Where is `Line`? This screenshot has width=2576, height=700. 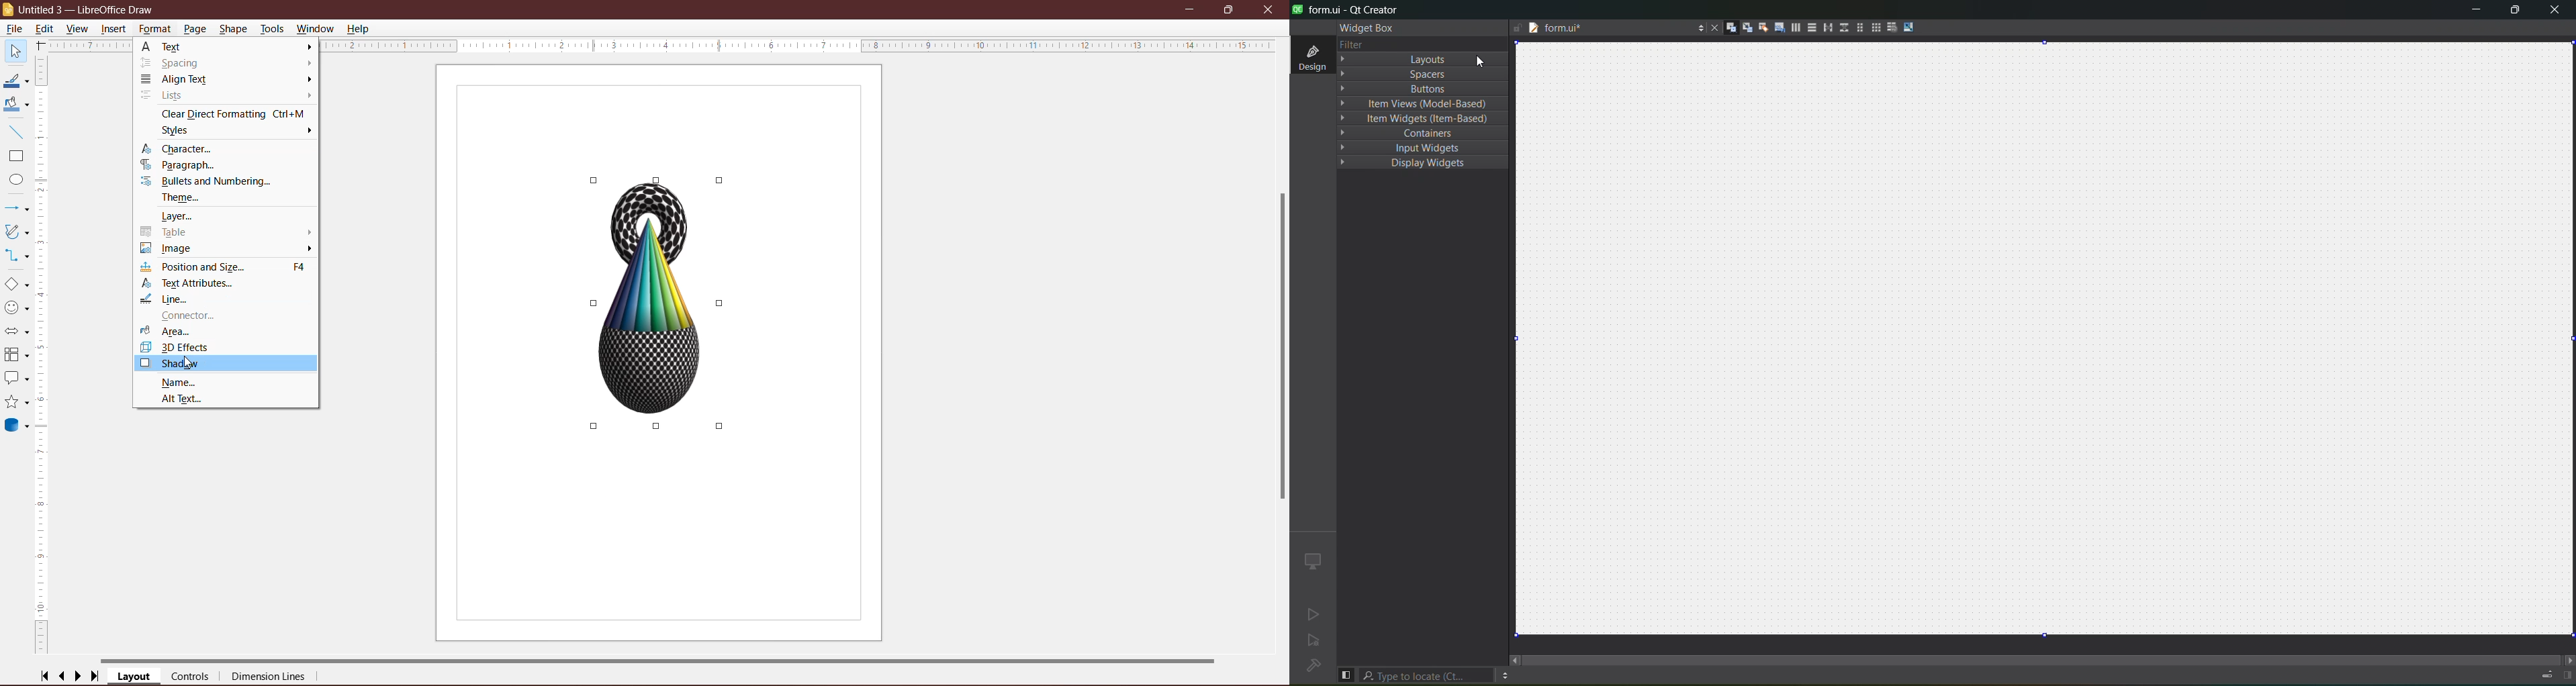
Line is located at coordinates (167, 299).